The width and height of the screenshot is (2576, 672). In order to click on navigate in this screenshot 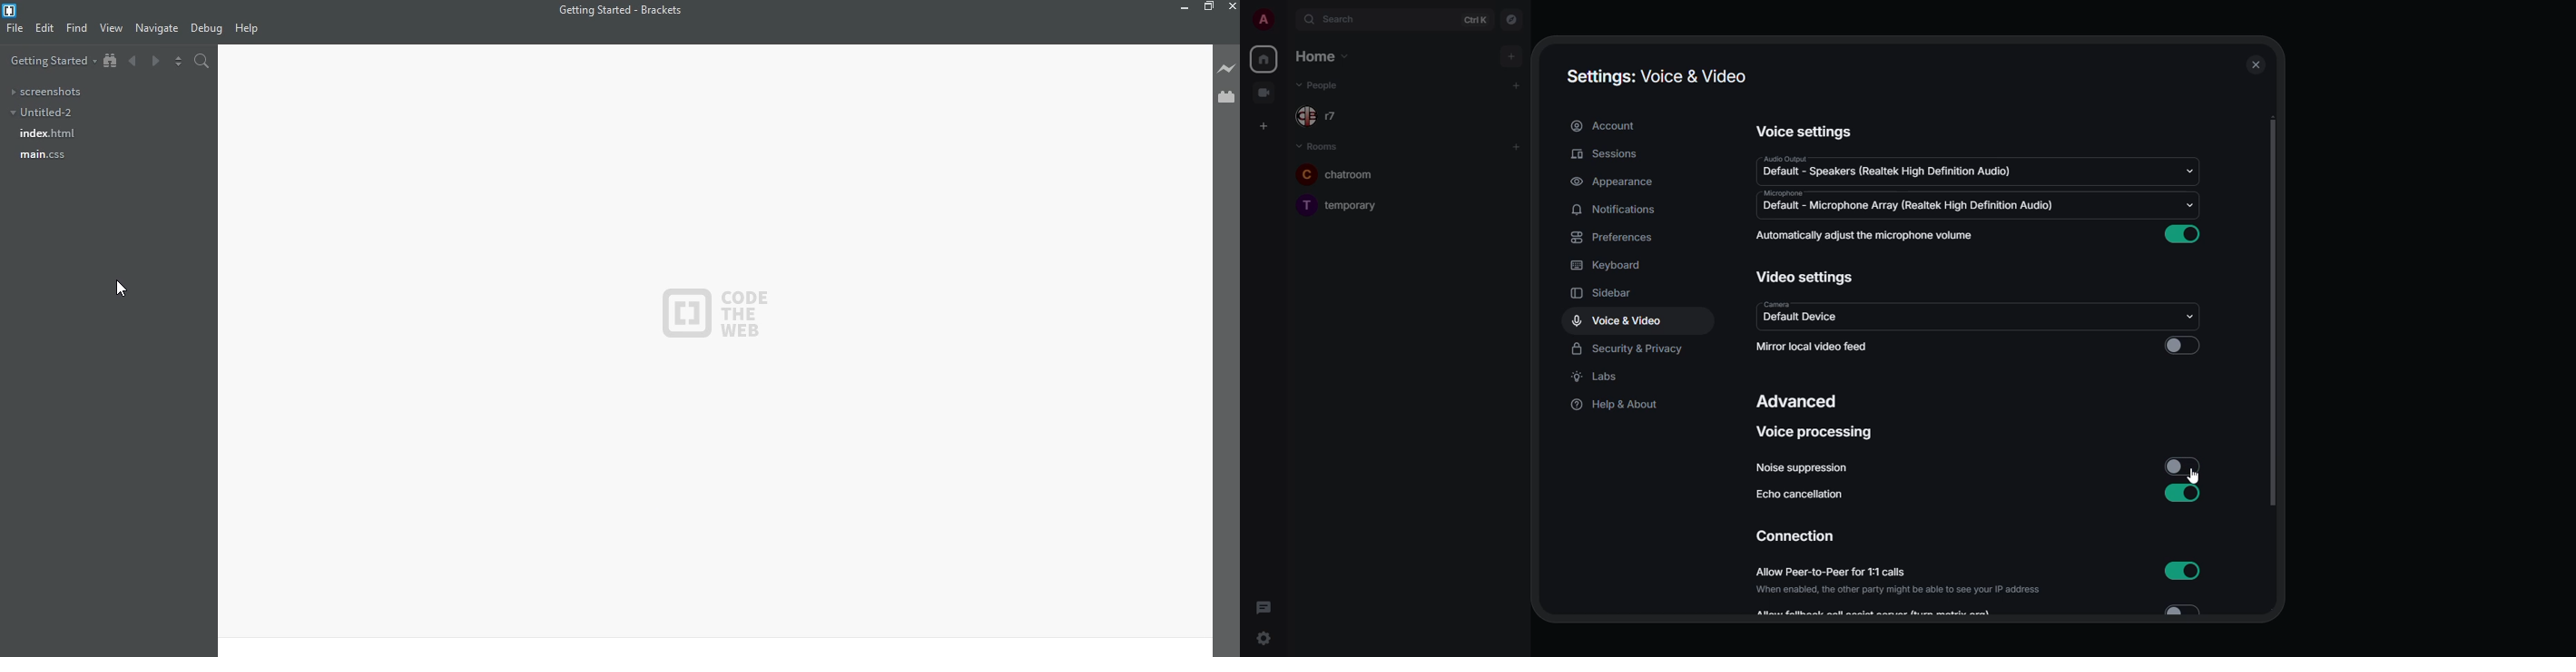, I will do `click(159, 30)`.